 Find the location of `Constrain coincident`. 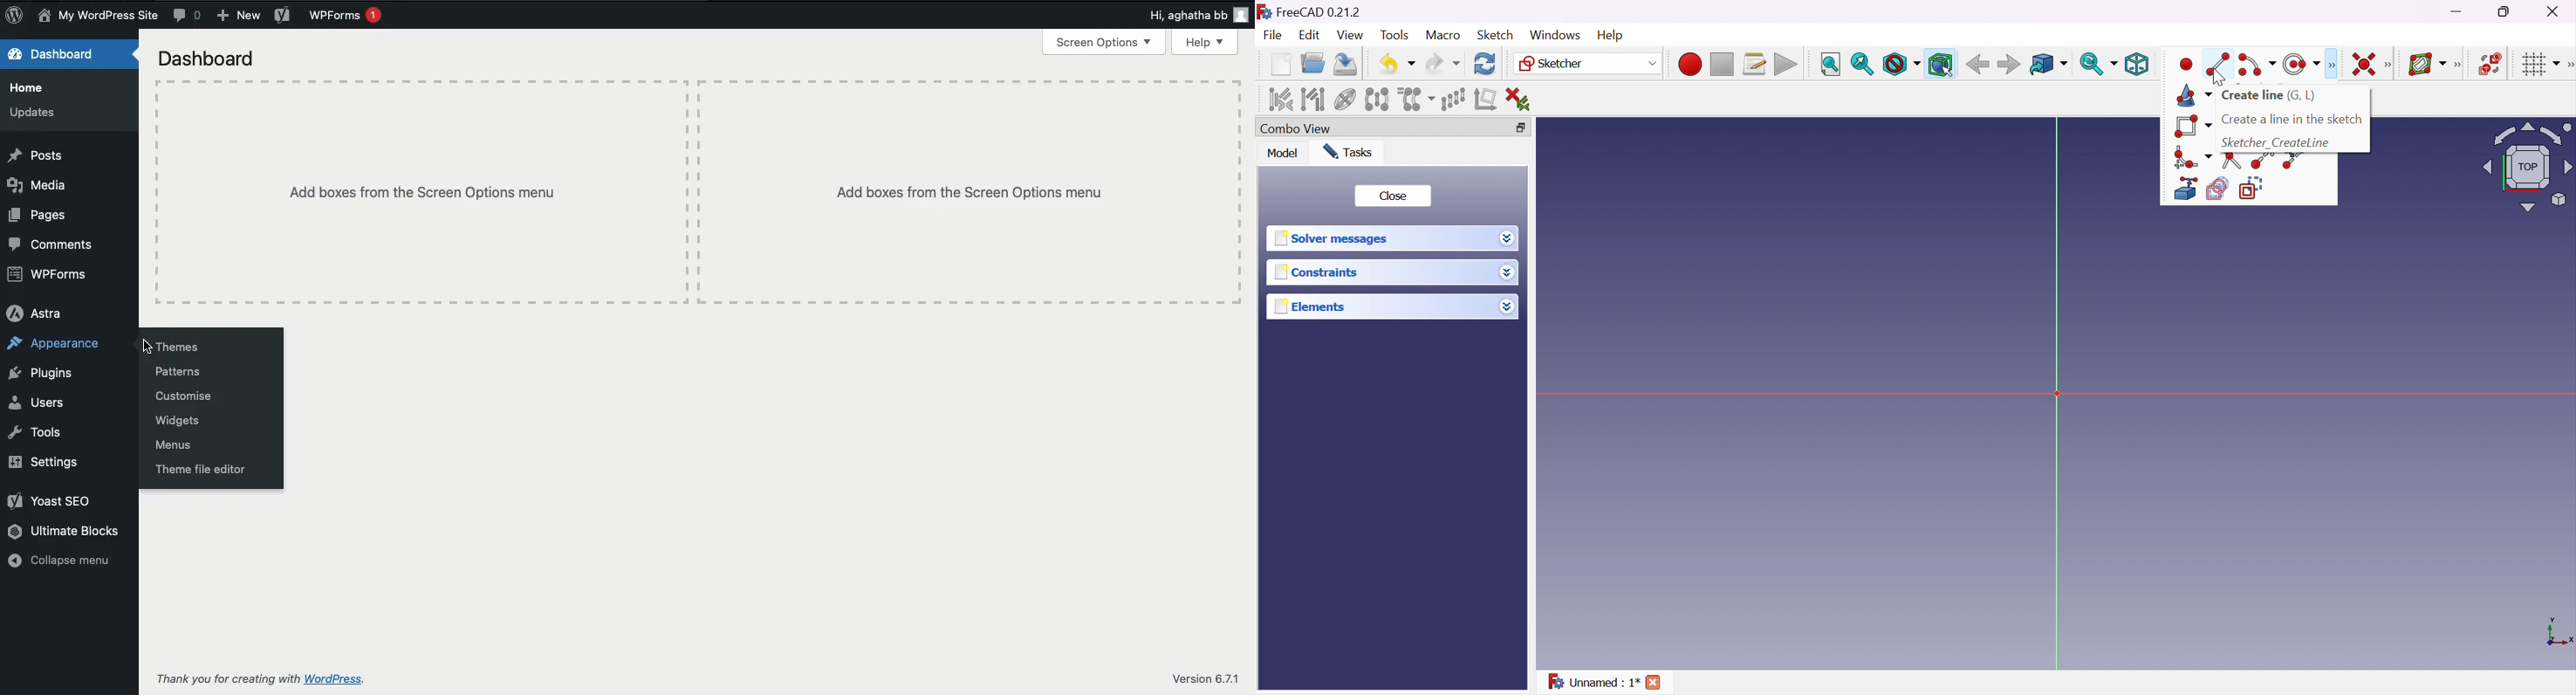

Constrain coincident is located at coordinates (2362, 63).